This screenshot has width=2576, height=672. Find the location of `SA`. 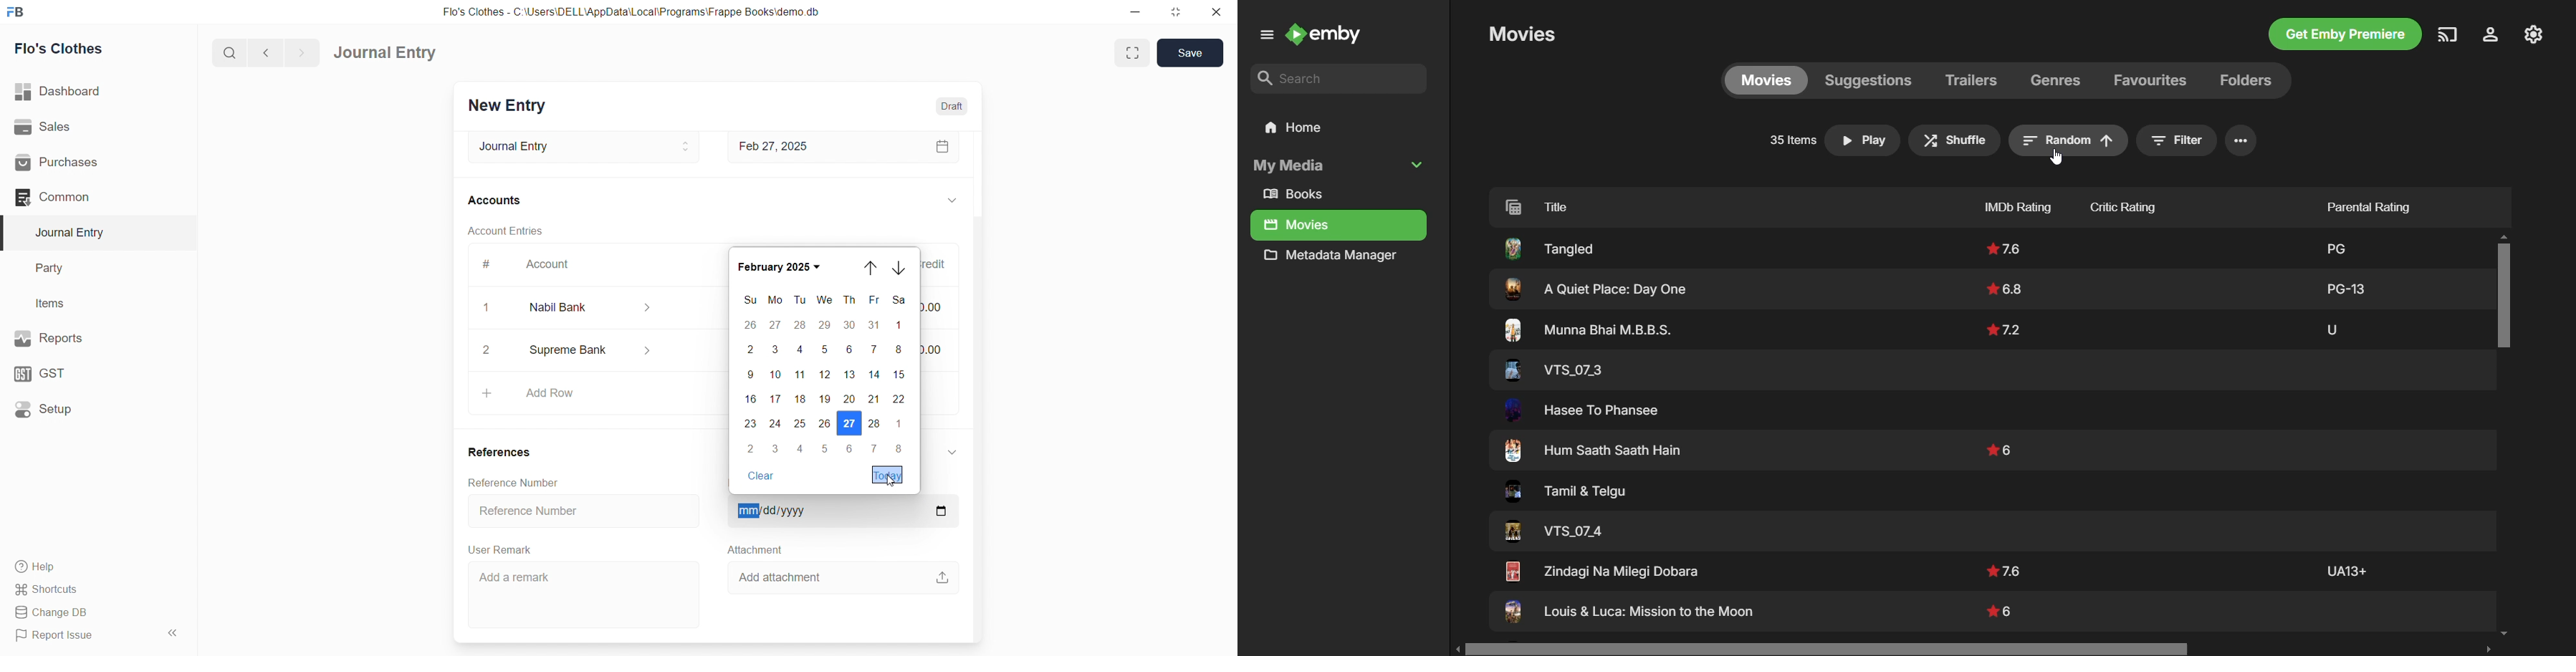

SA is located at coordinates (904, 302).